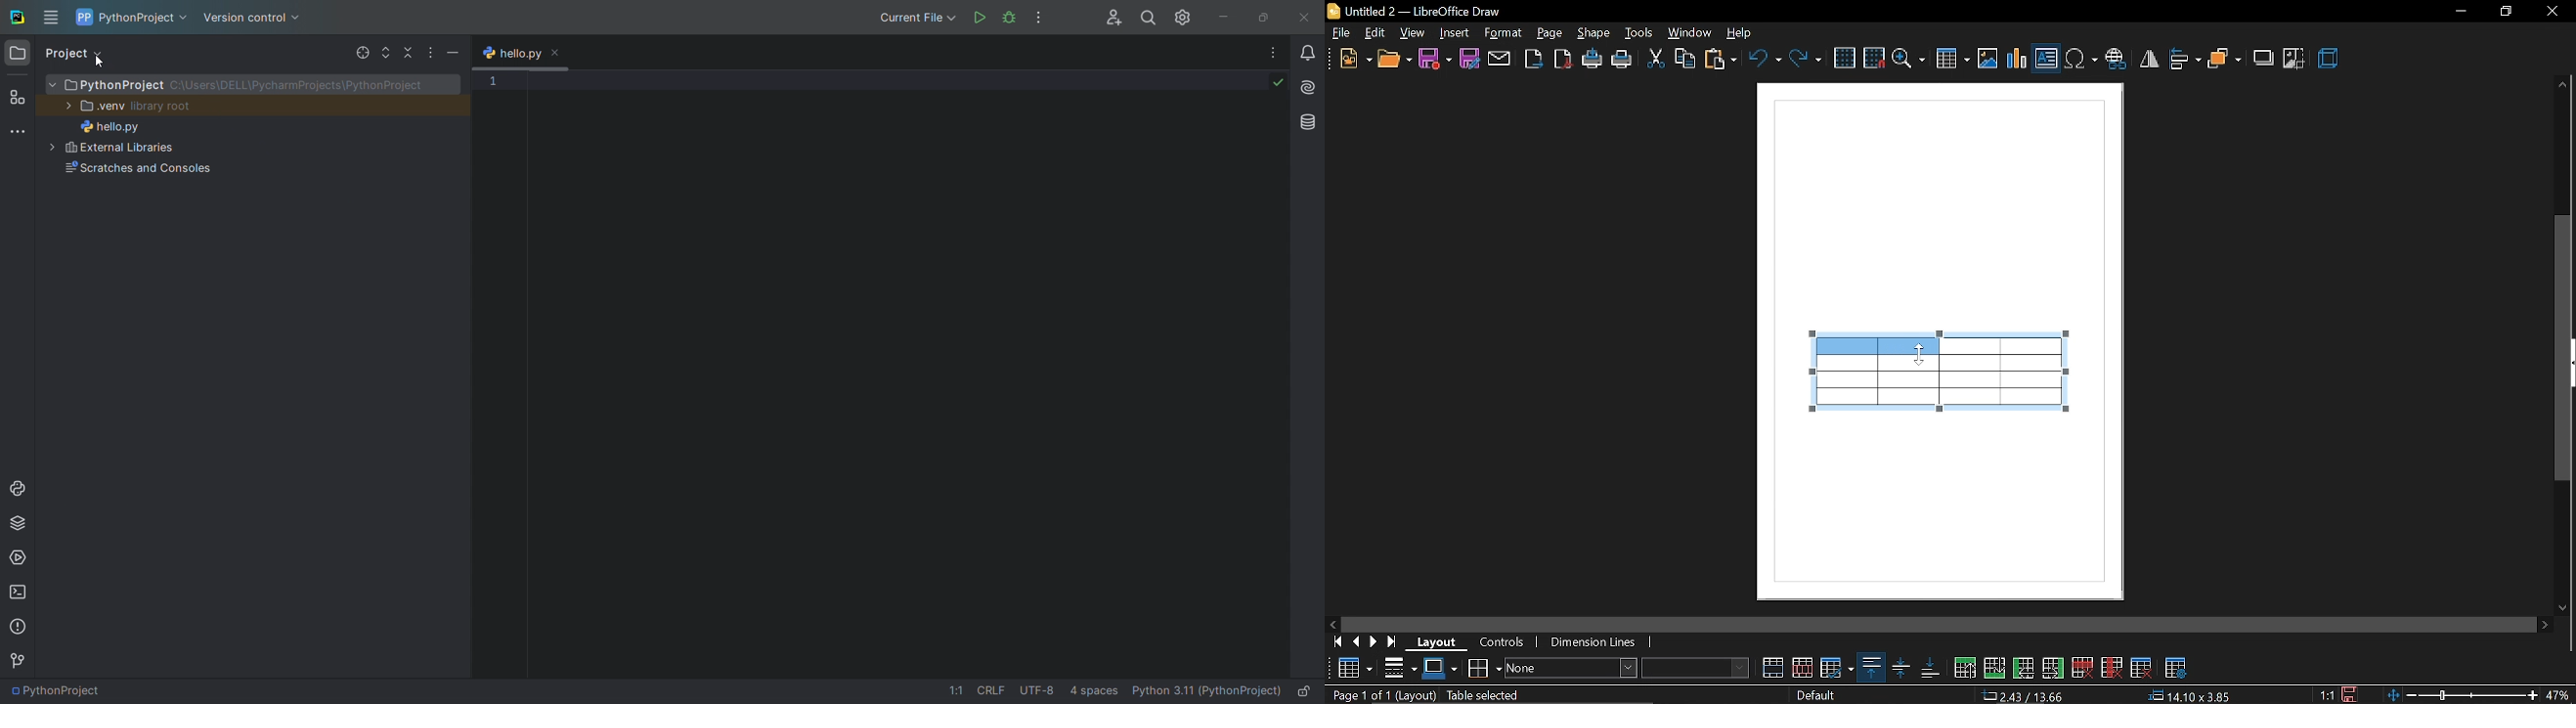 This screenshot has height=728, width=2576. I want to click on insert table, so click(1952, 58).